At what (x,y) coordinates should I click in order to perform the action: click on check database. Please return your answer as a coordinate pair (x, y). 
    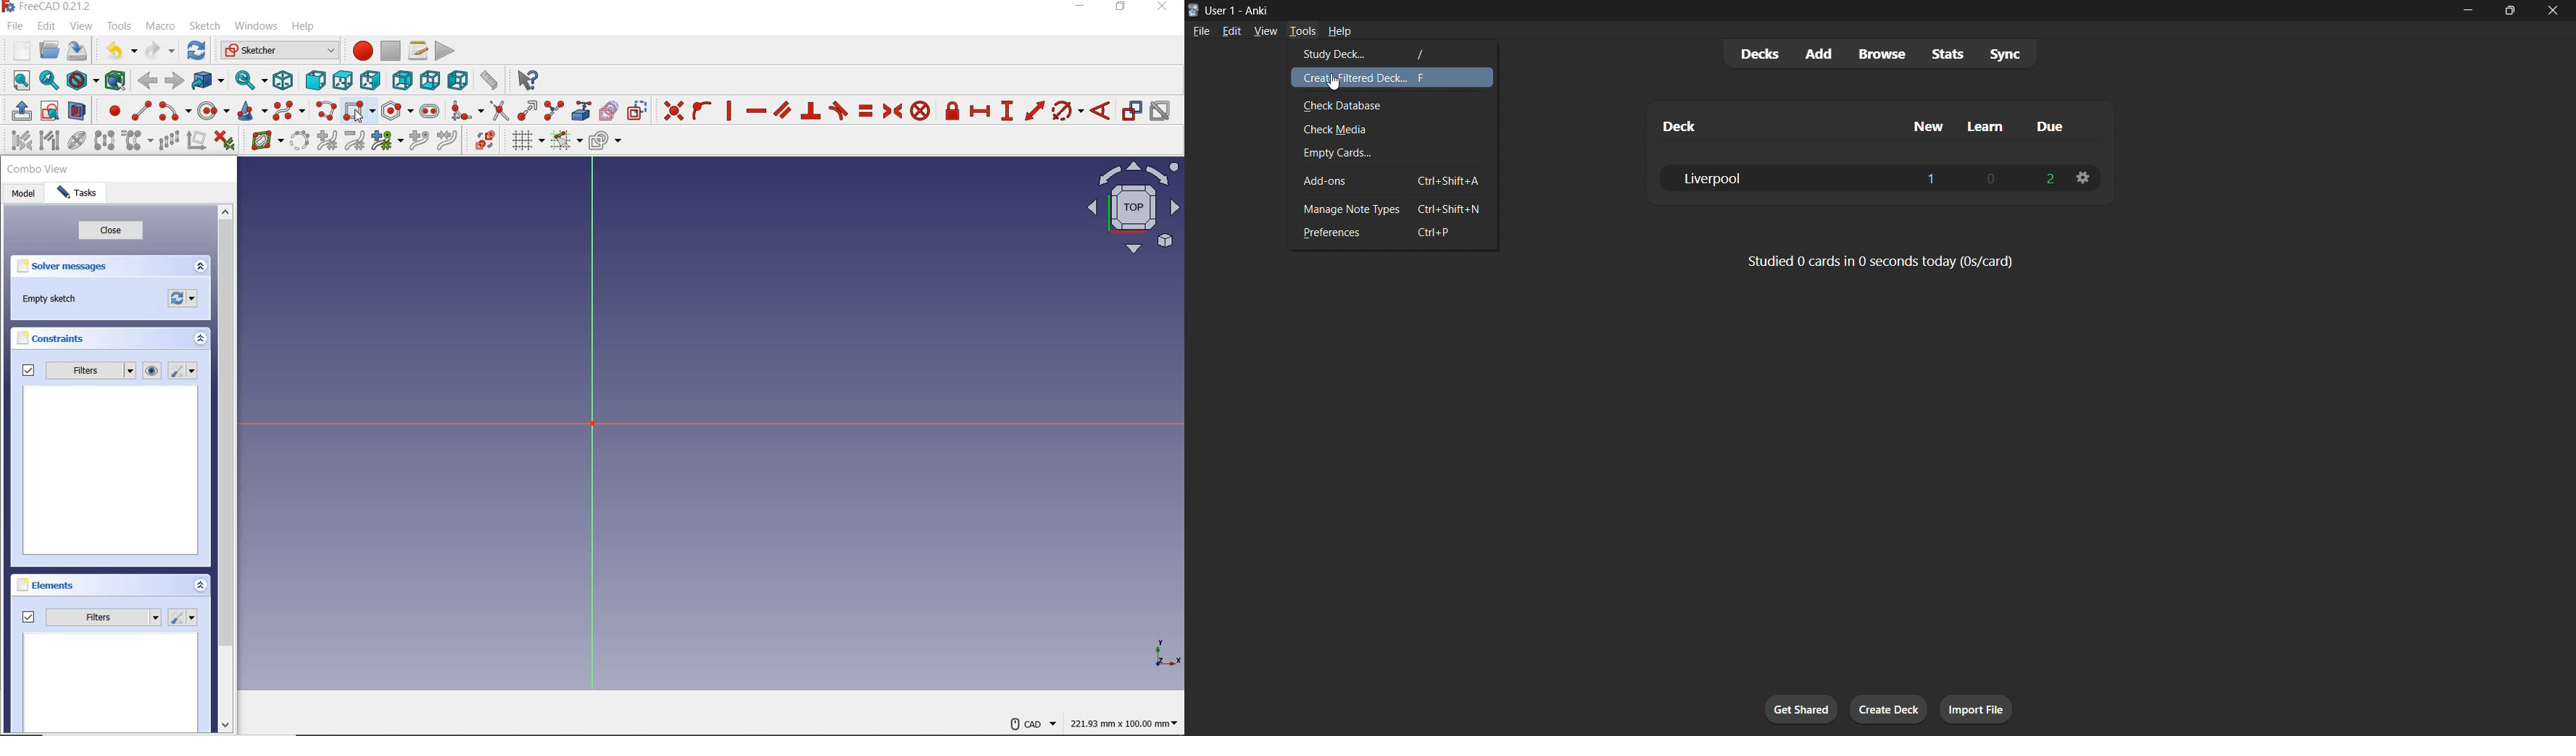
    Looking at the image, I should click on (1393, 104).